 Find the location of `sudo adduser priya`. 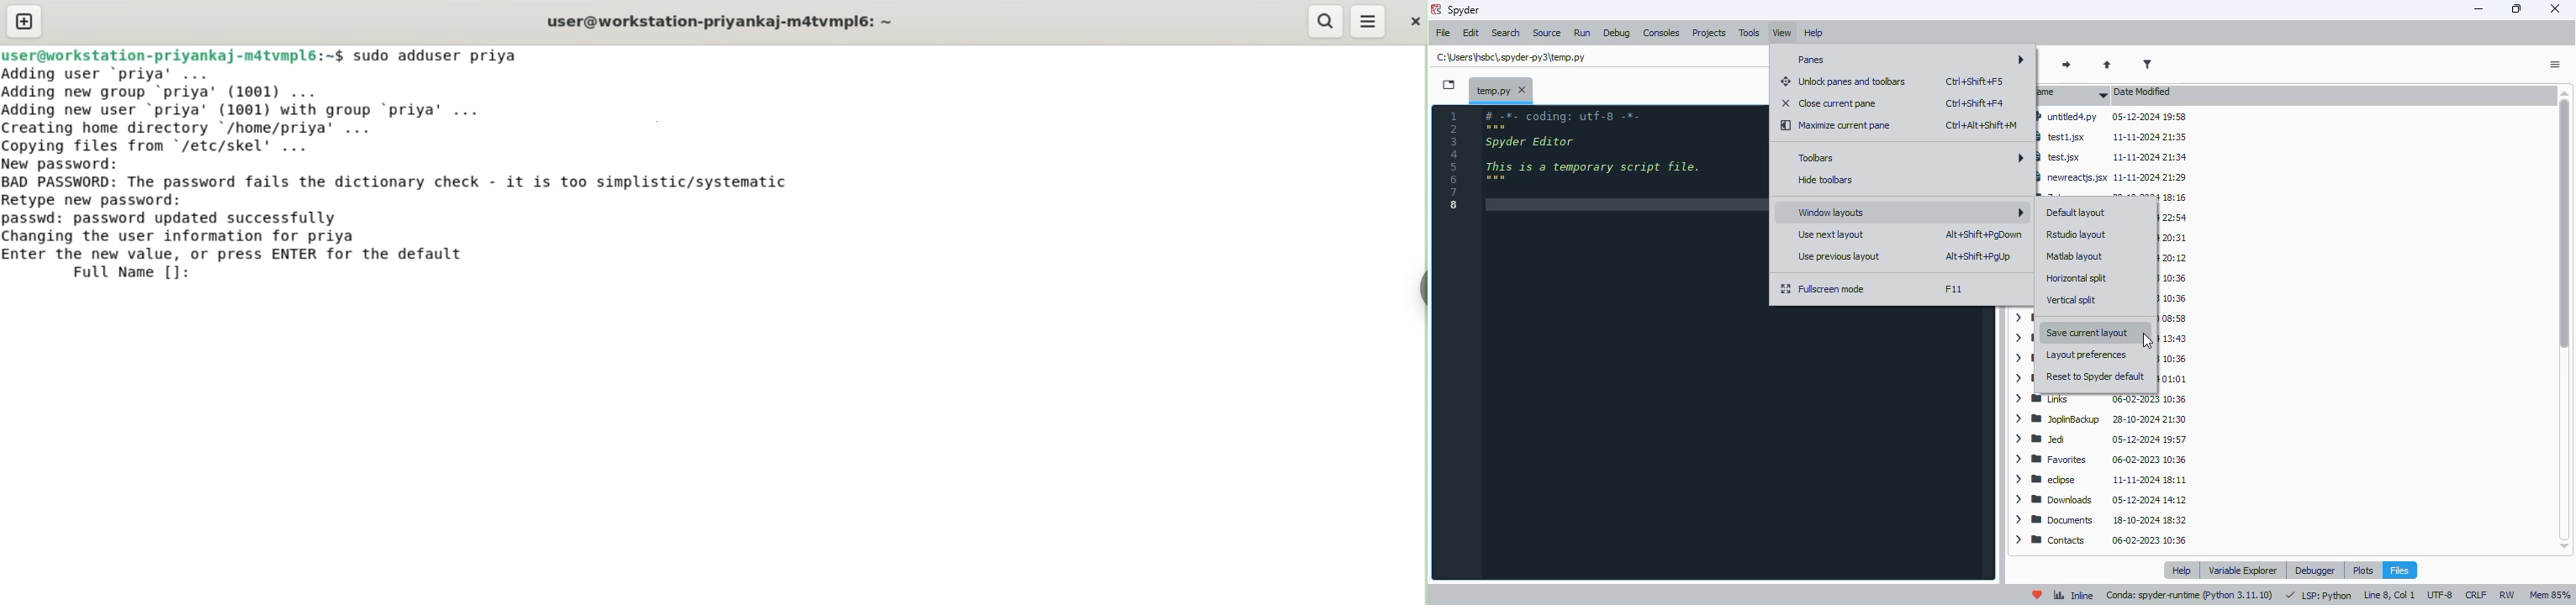

sudo adduser priya is located at coordinates (438, 55).